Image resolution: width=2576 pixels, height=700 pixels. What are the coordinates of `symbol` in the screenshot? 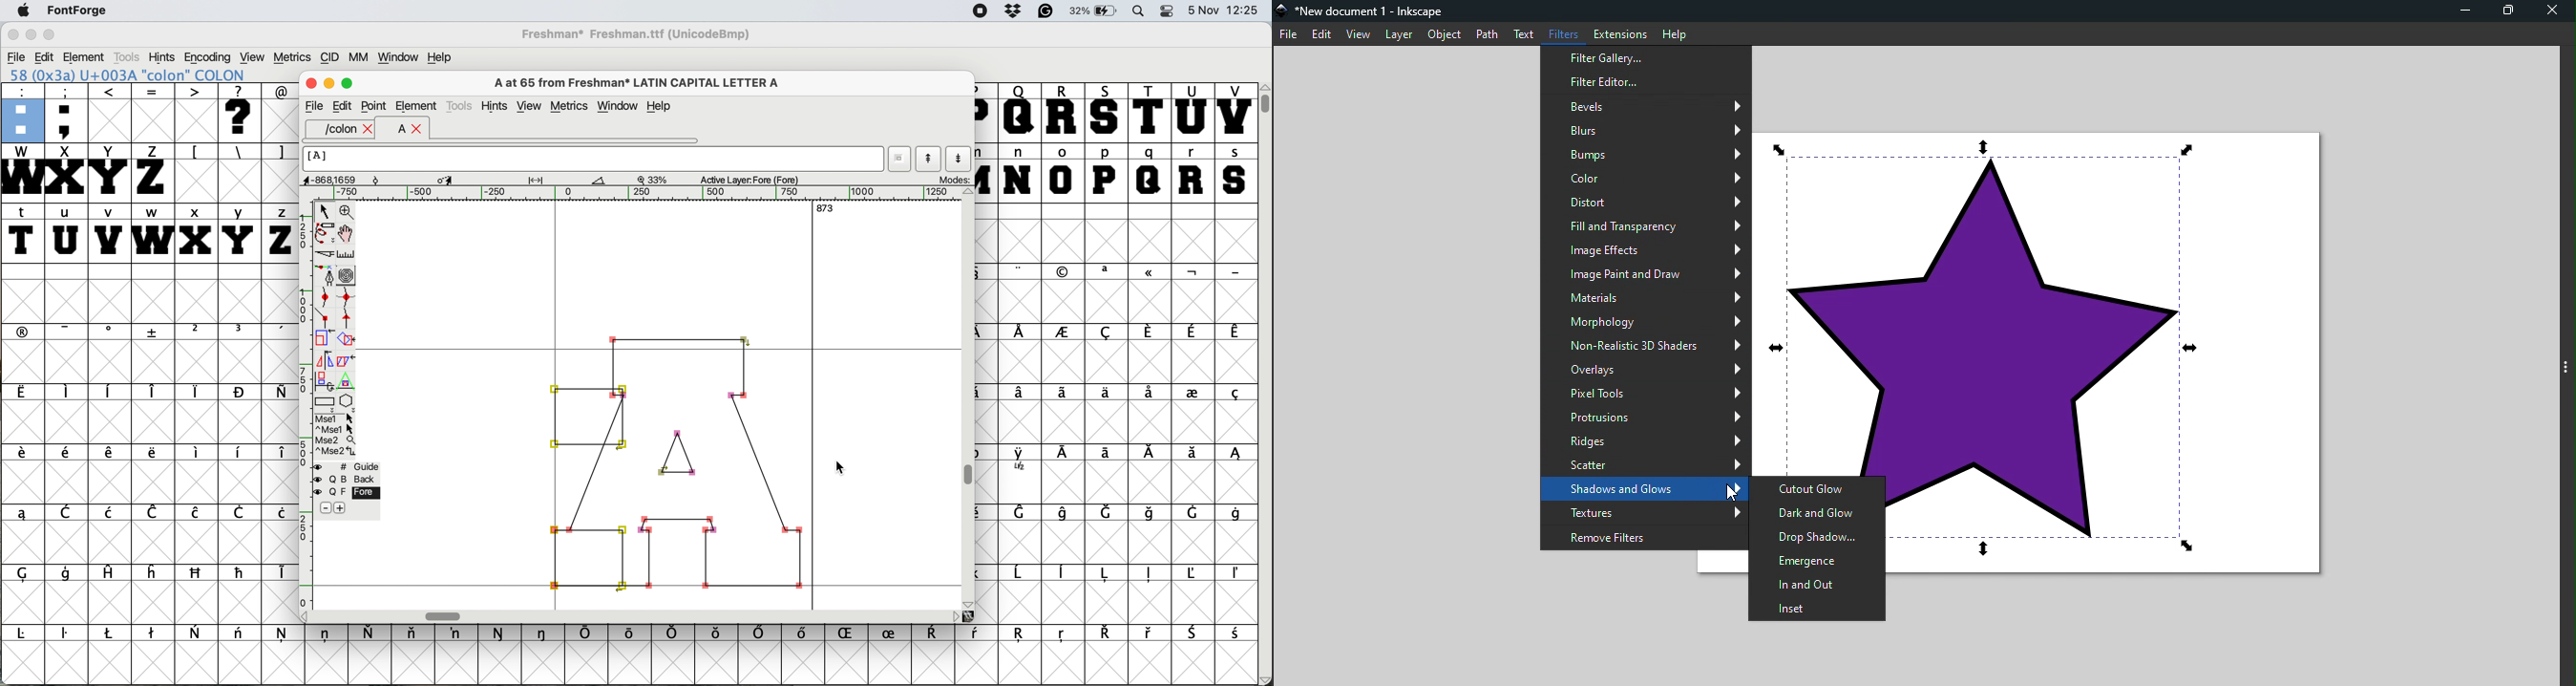 It's located at (67, 636).